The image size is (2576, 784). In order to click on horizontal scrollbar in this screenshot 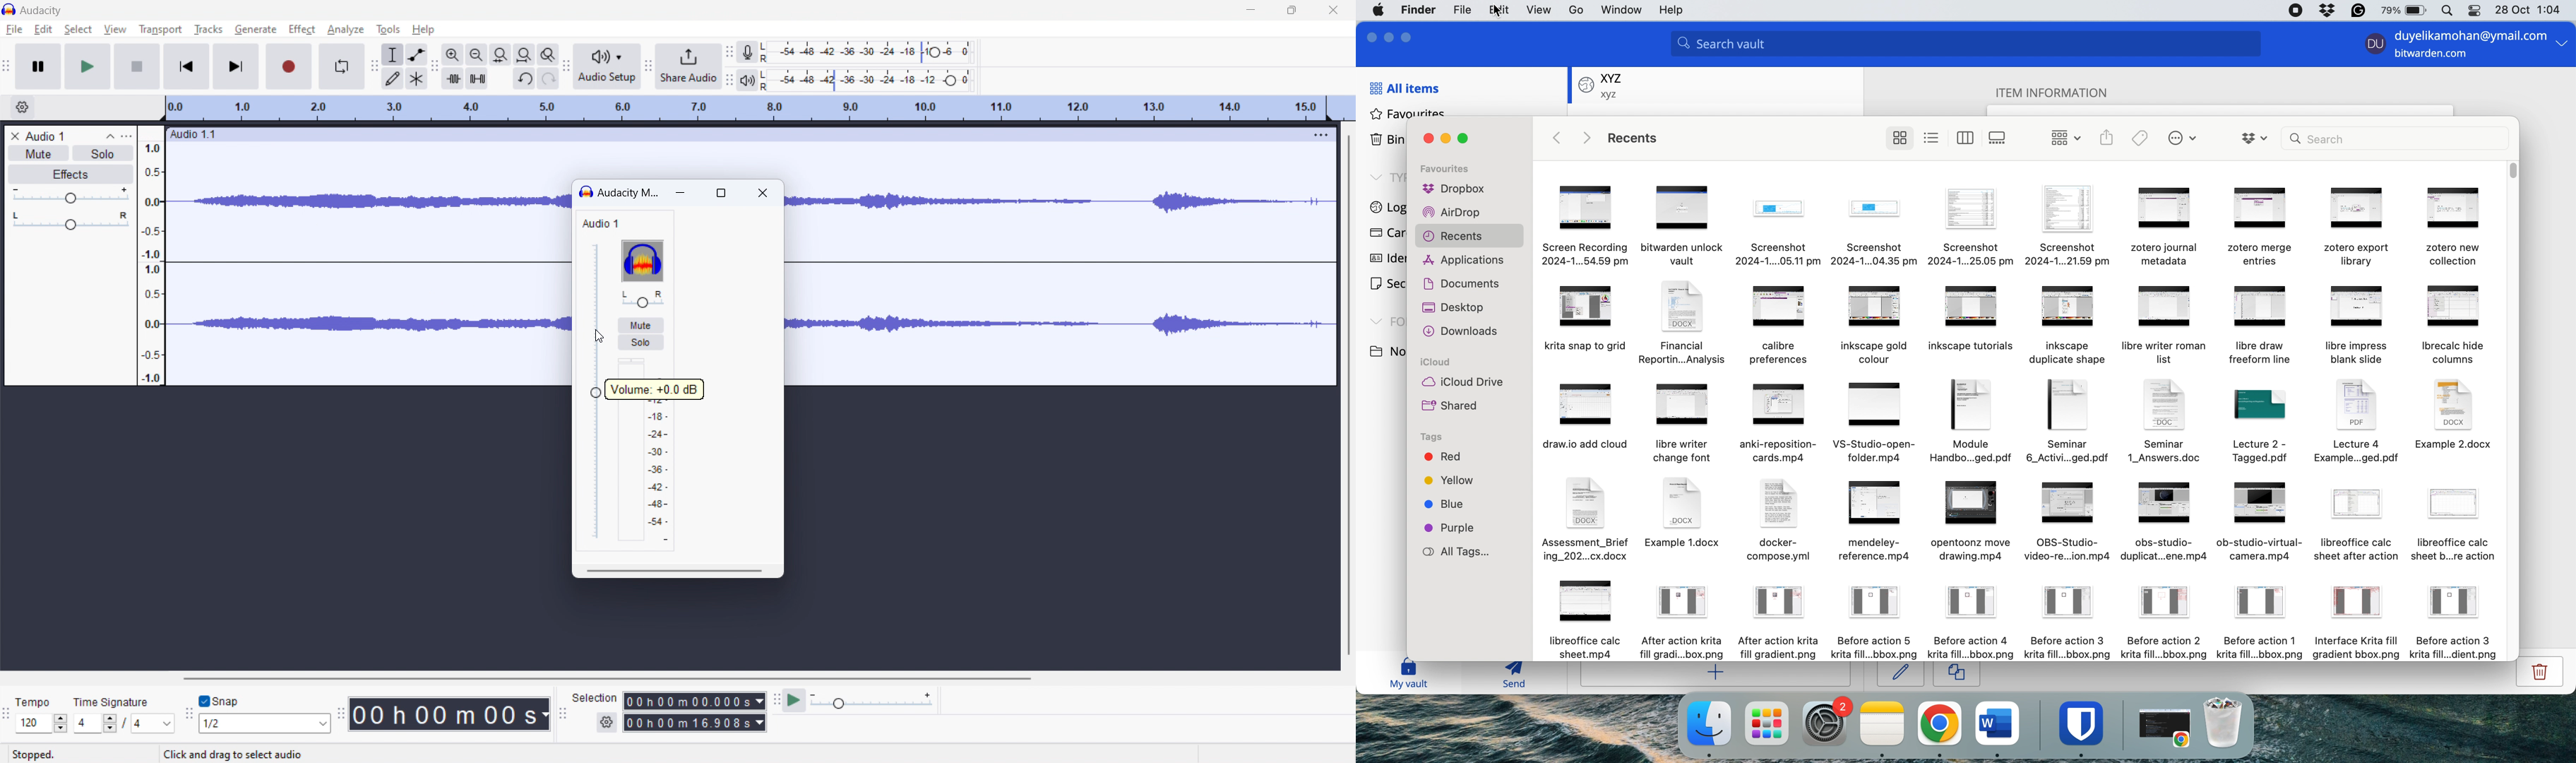, I will do `click(610, 679)`.